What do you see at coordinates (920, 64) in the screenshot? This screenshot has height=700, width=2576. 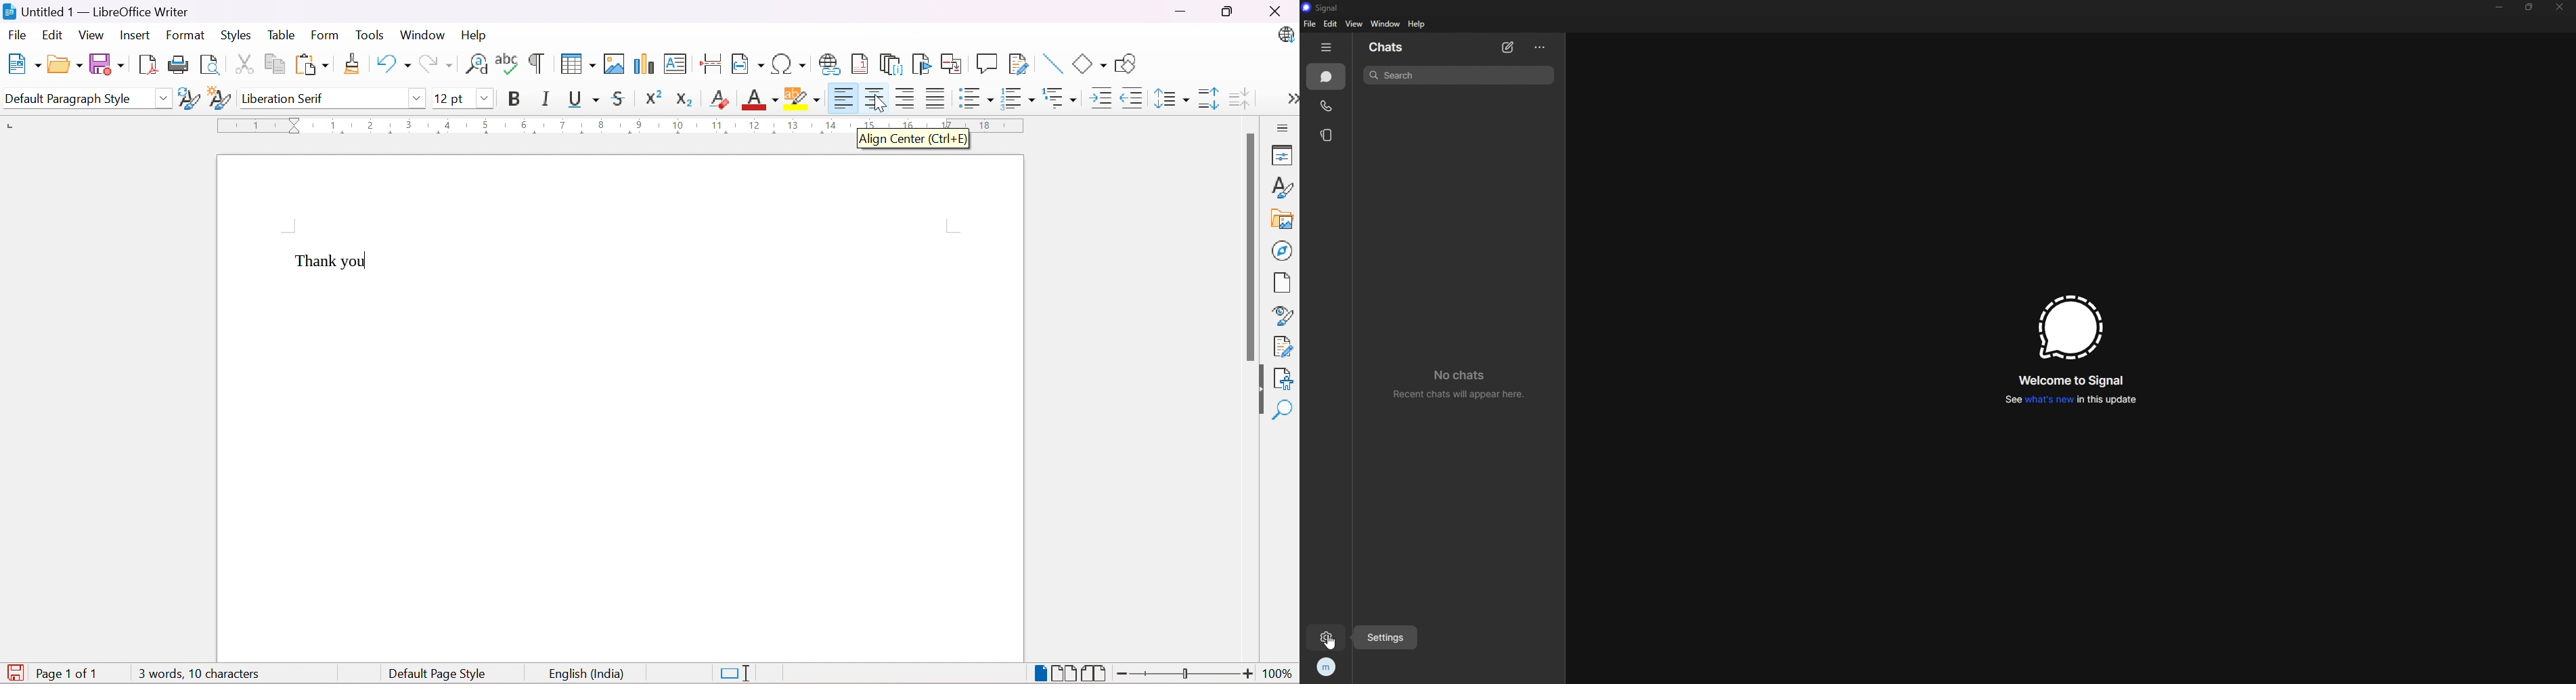 I see `Insert Bookmark` at bounding box center [920, 64].